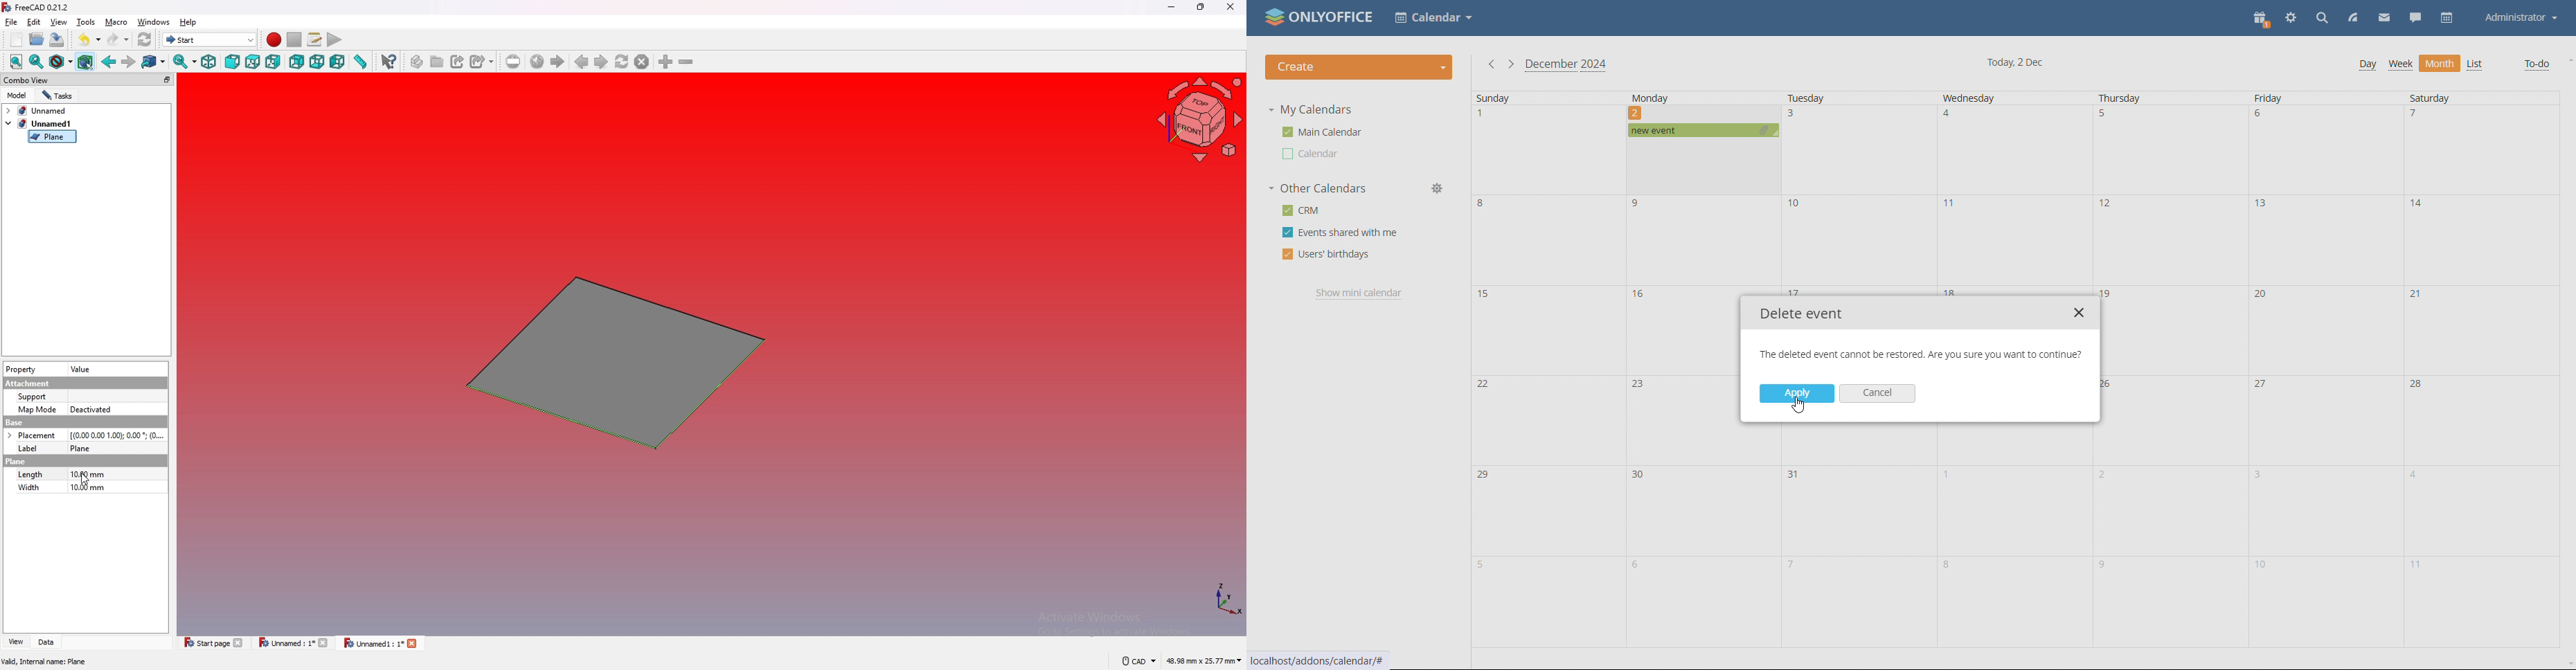 This screenshot has height=672, width=2576. What do you see at coordinates (1635, 113) in the screenshot?
I see `2` at bounding box center [1635, 113].